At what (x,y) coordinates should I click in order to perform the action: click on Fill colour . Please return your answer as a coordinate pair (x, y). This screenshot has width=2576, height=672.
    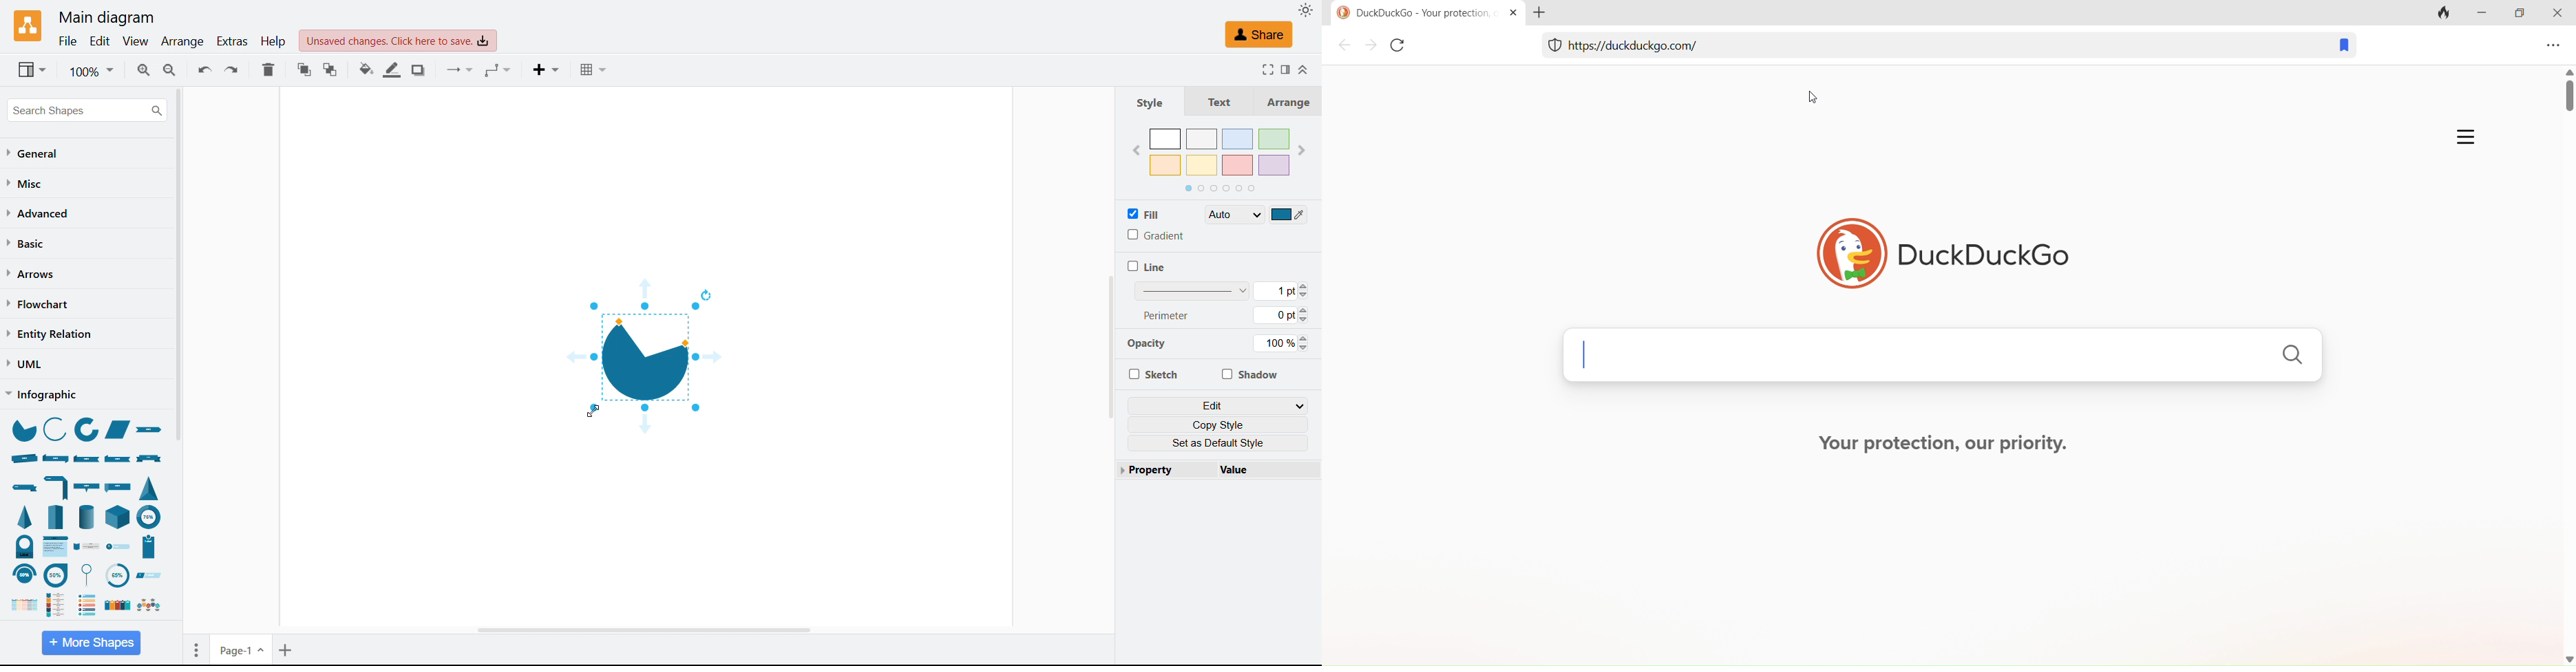
    Looking at the image, I should click on (367, 69).